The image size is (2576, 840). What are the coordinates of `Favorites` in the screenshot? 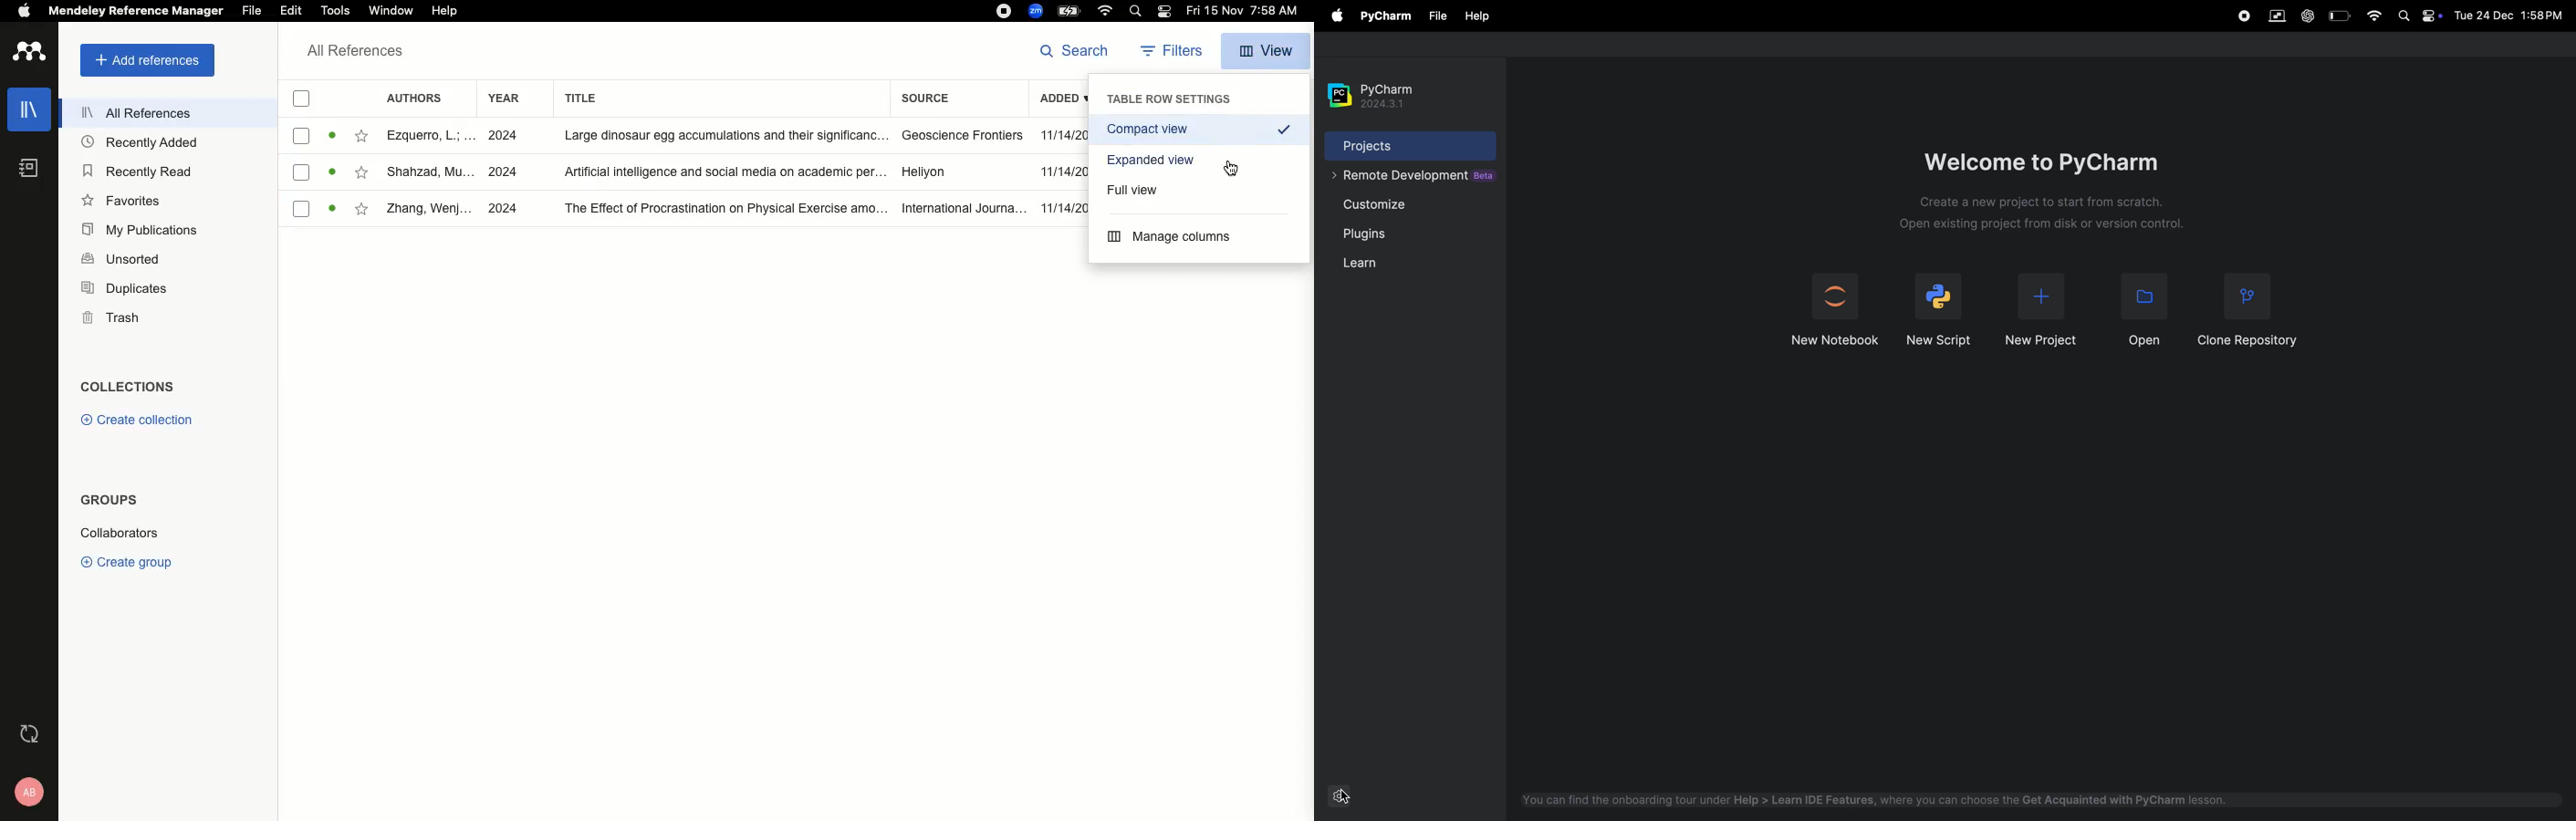 It's located at (363, 173).